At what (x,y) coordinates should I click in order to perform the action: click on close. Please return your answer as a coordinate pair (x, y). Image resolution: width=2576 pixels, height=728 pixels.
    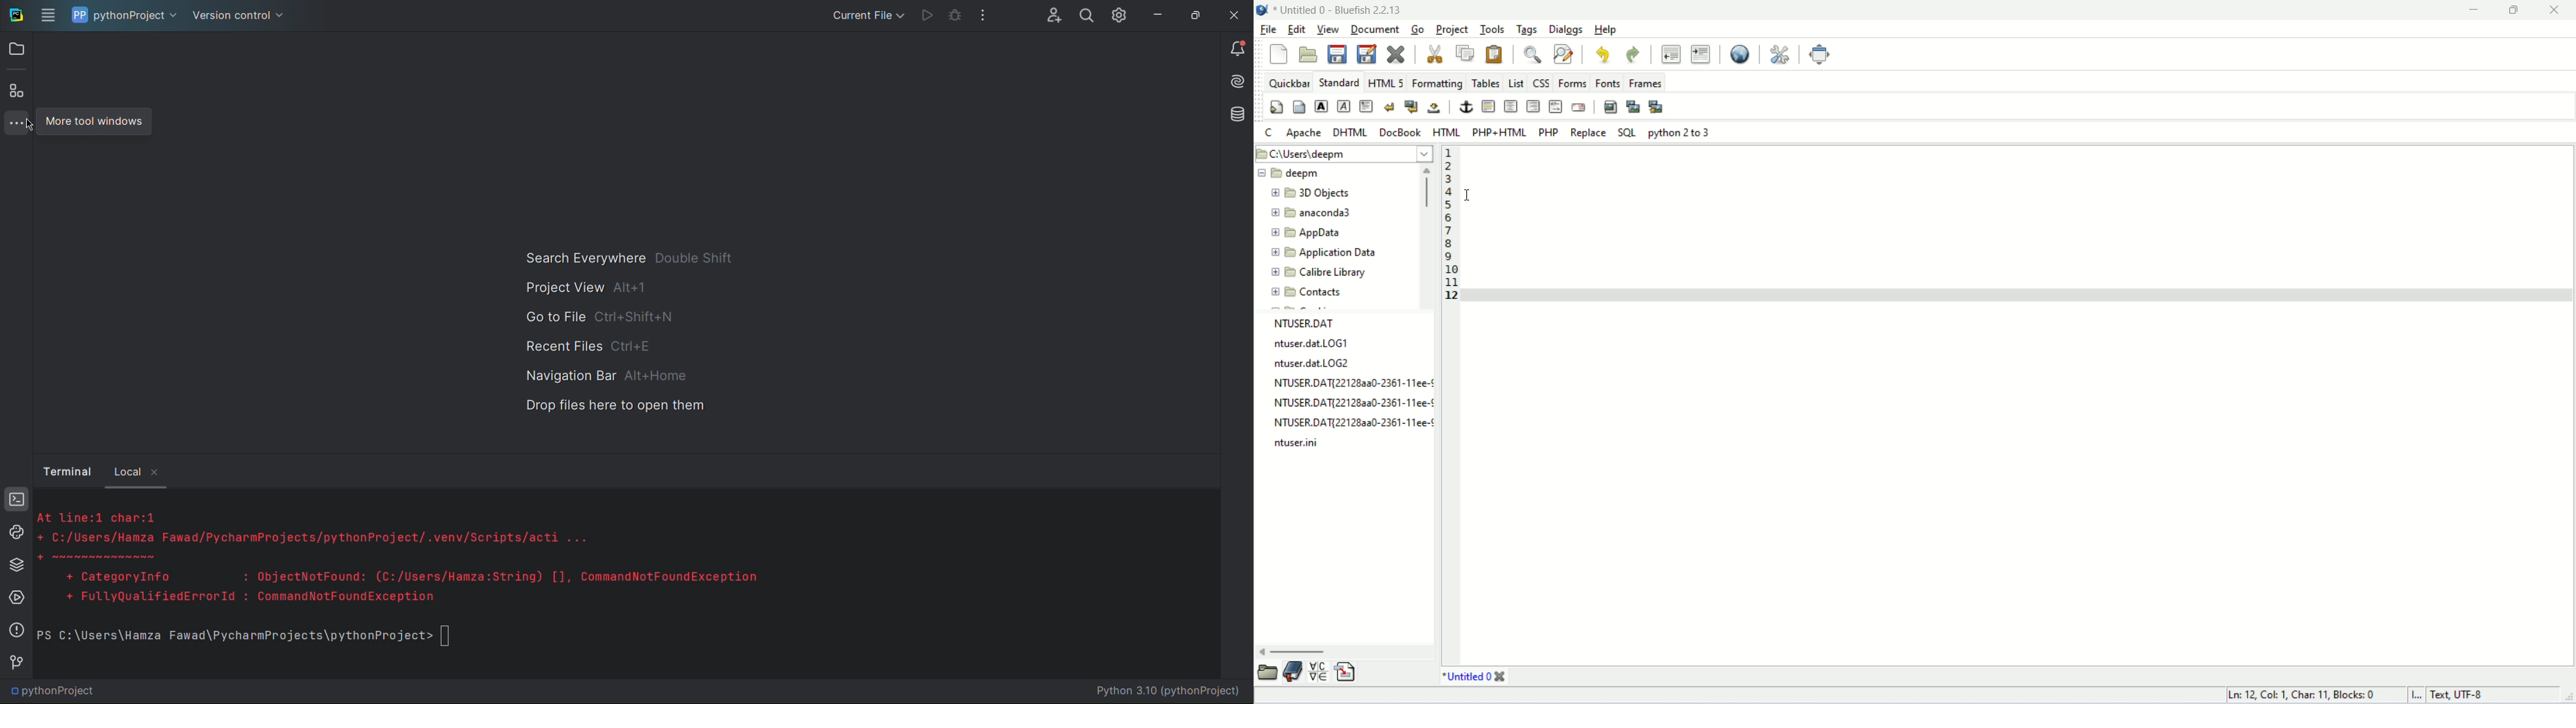
    Looking at the image, I should click on (2555, 10).